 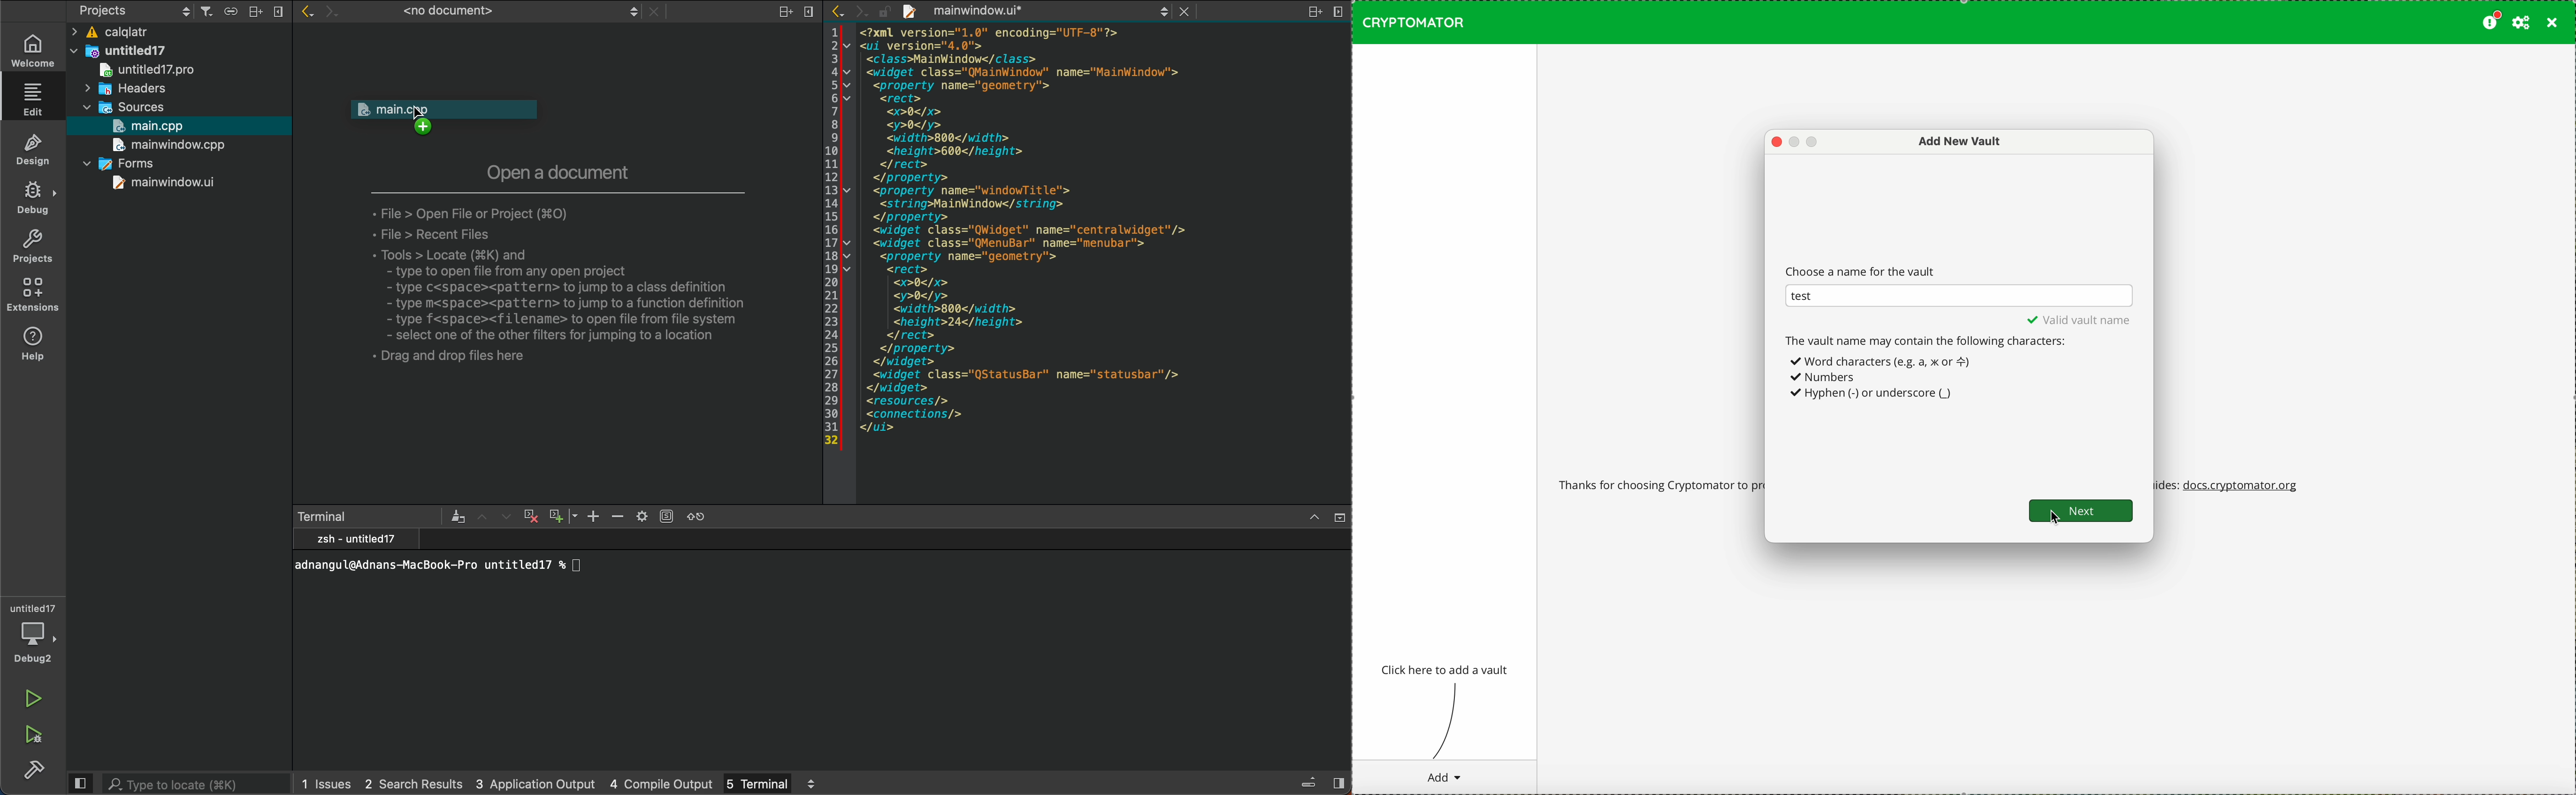 What do you see at coordinates (860, 12) in the screenshot?
I see `go forward` at bounding box center [860, 12].